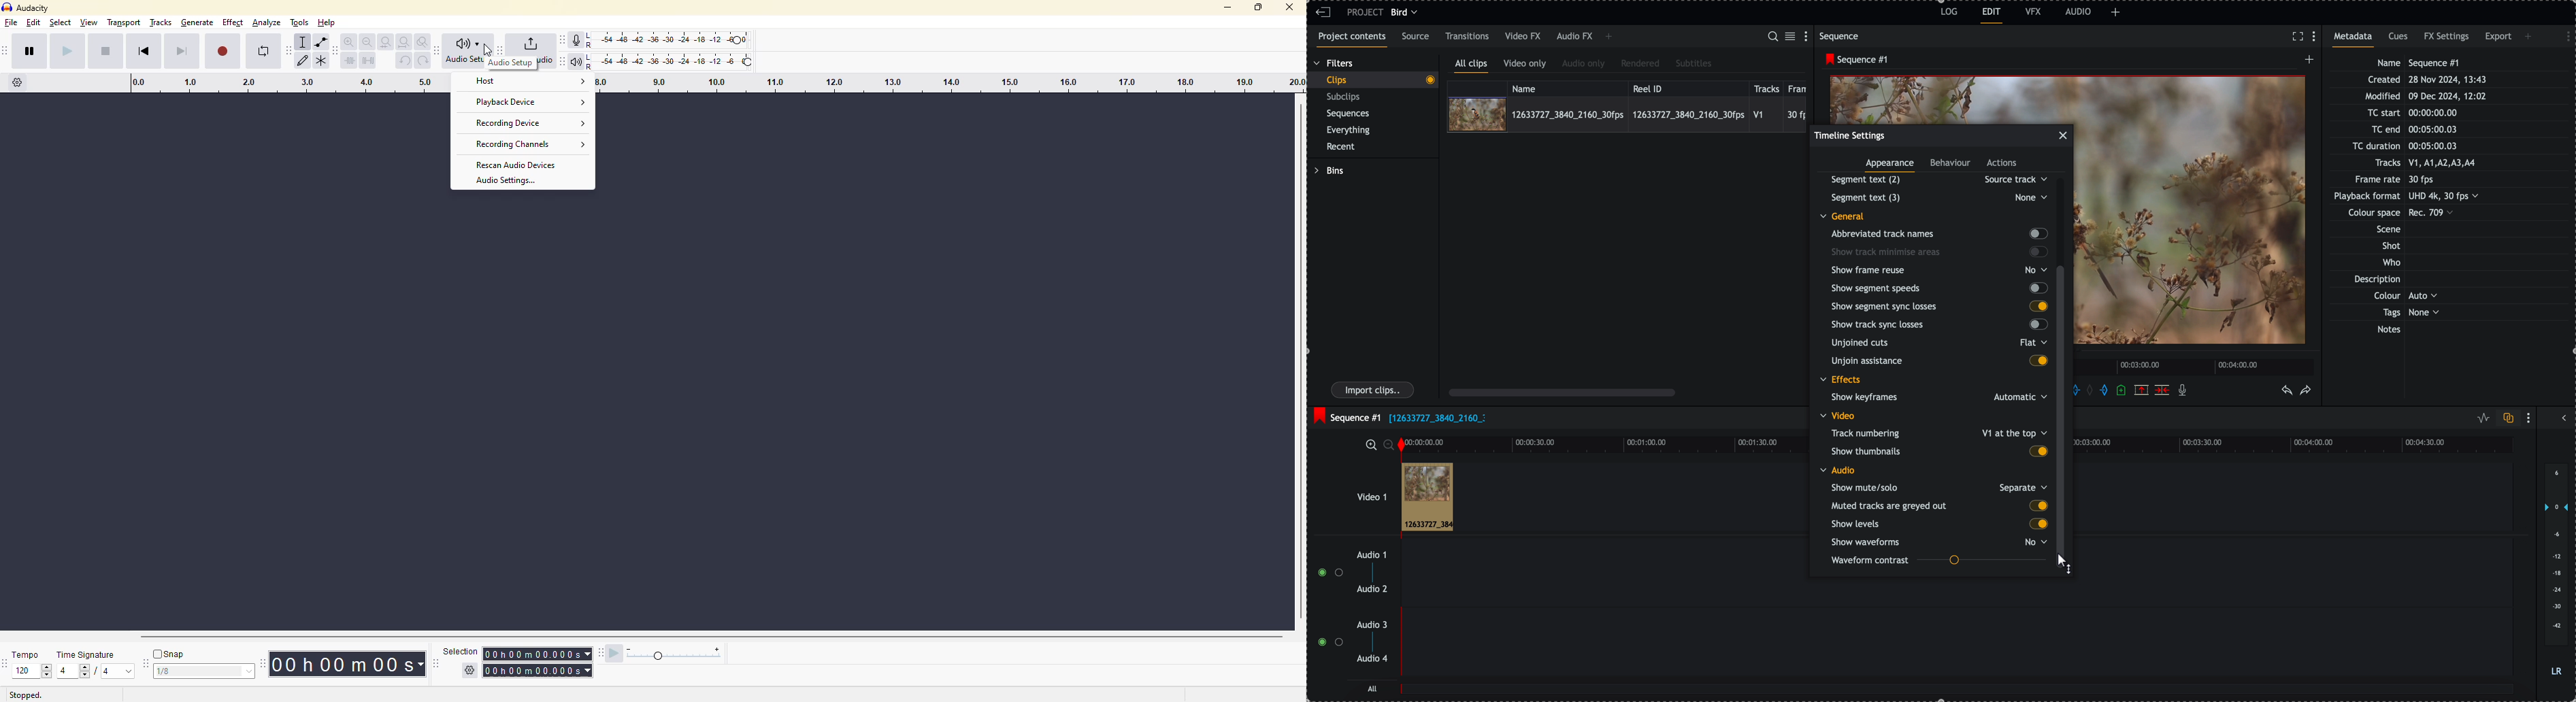 The width and height of the screenshot is (2576, 728). Describe the element at coordinates (1627, 114) in the screenshot. I see `click on video` at that location.